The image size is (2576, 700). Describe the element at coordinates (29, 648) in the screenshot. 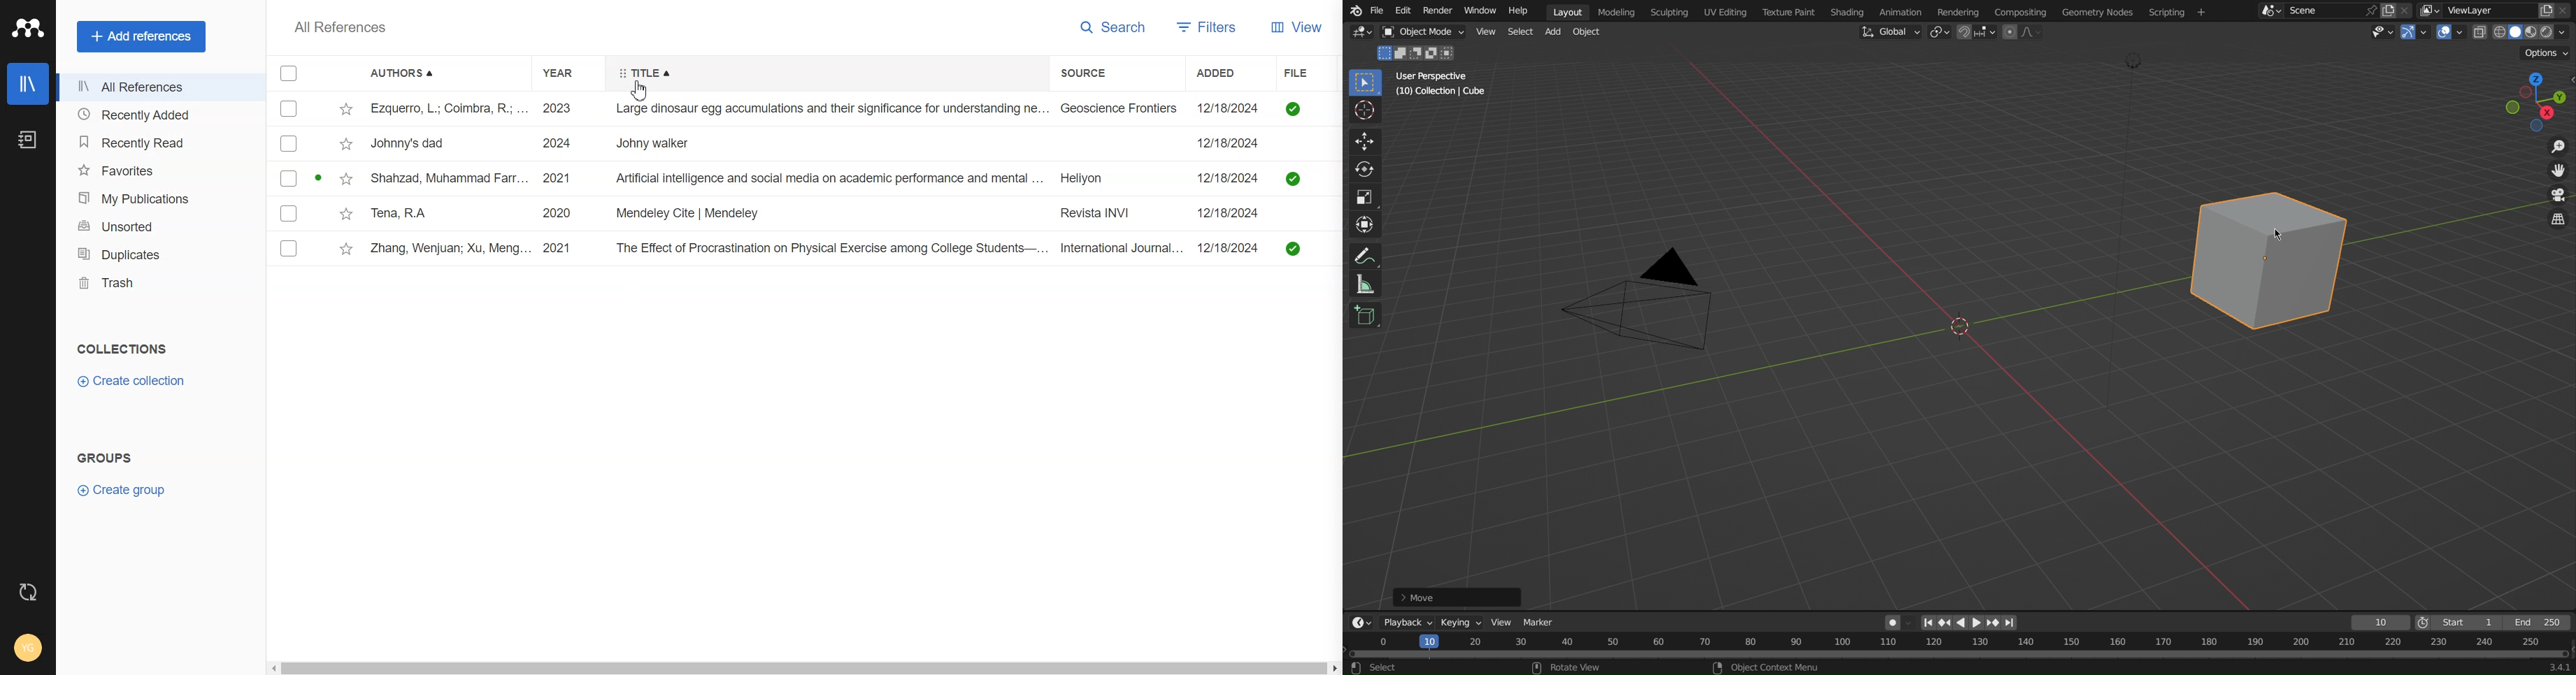

I see `Account` at that location.